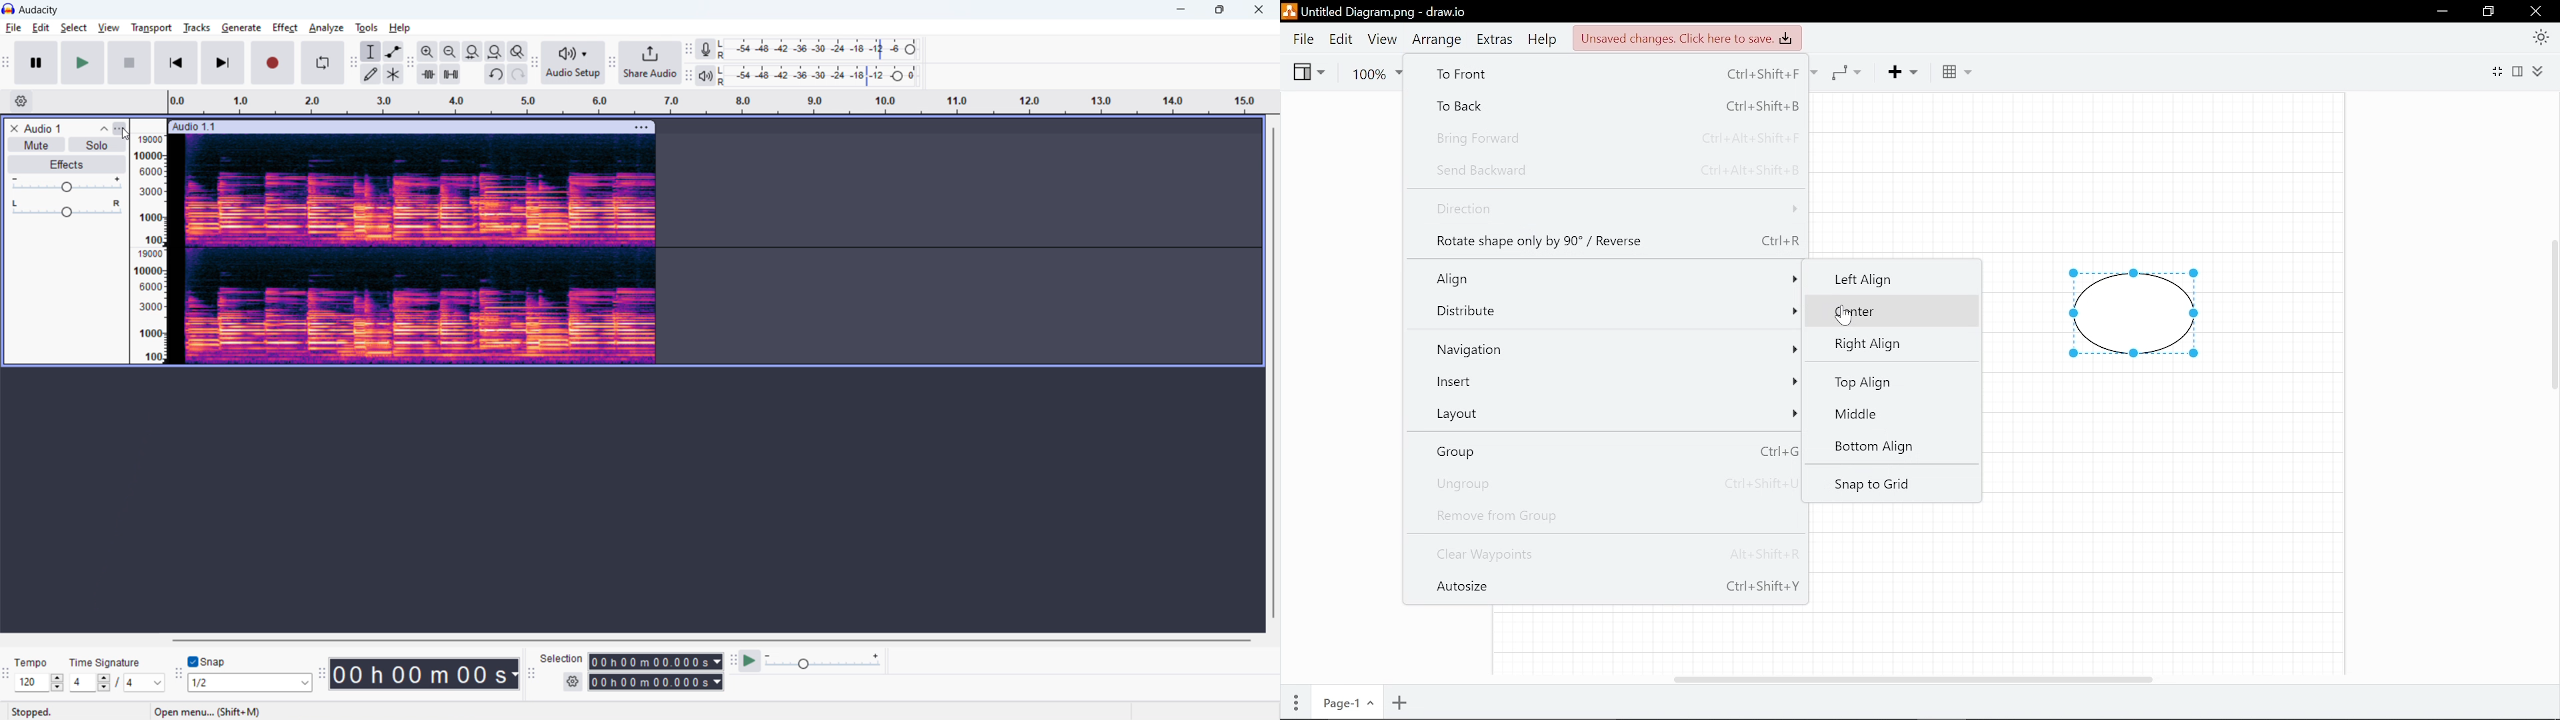 This screenshot has height=728, width=2576. I want to click on Restore down, so click(2489, 12).